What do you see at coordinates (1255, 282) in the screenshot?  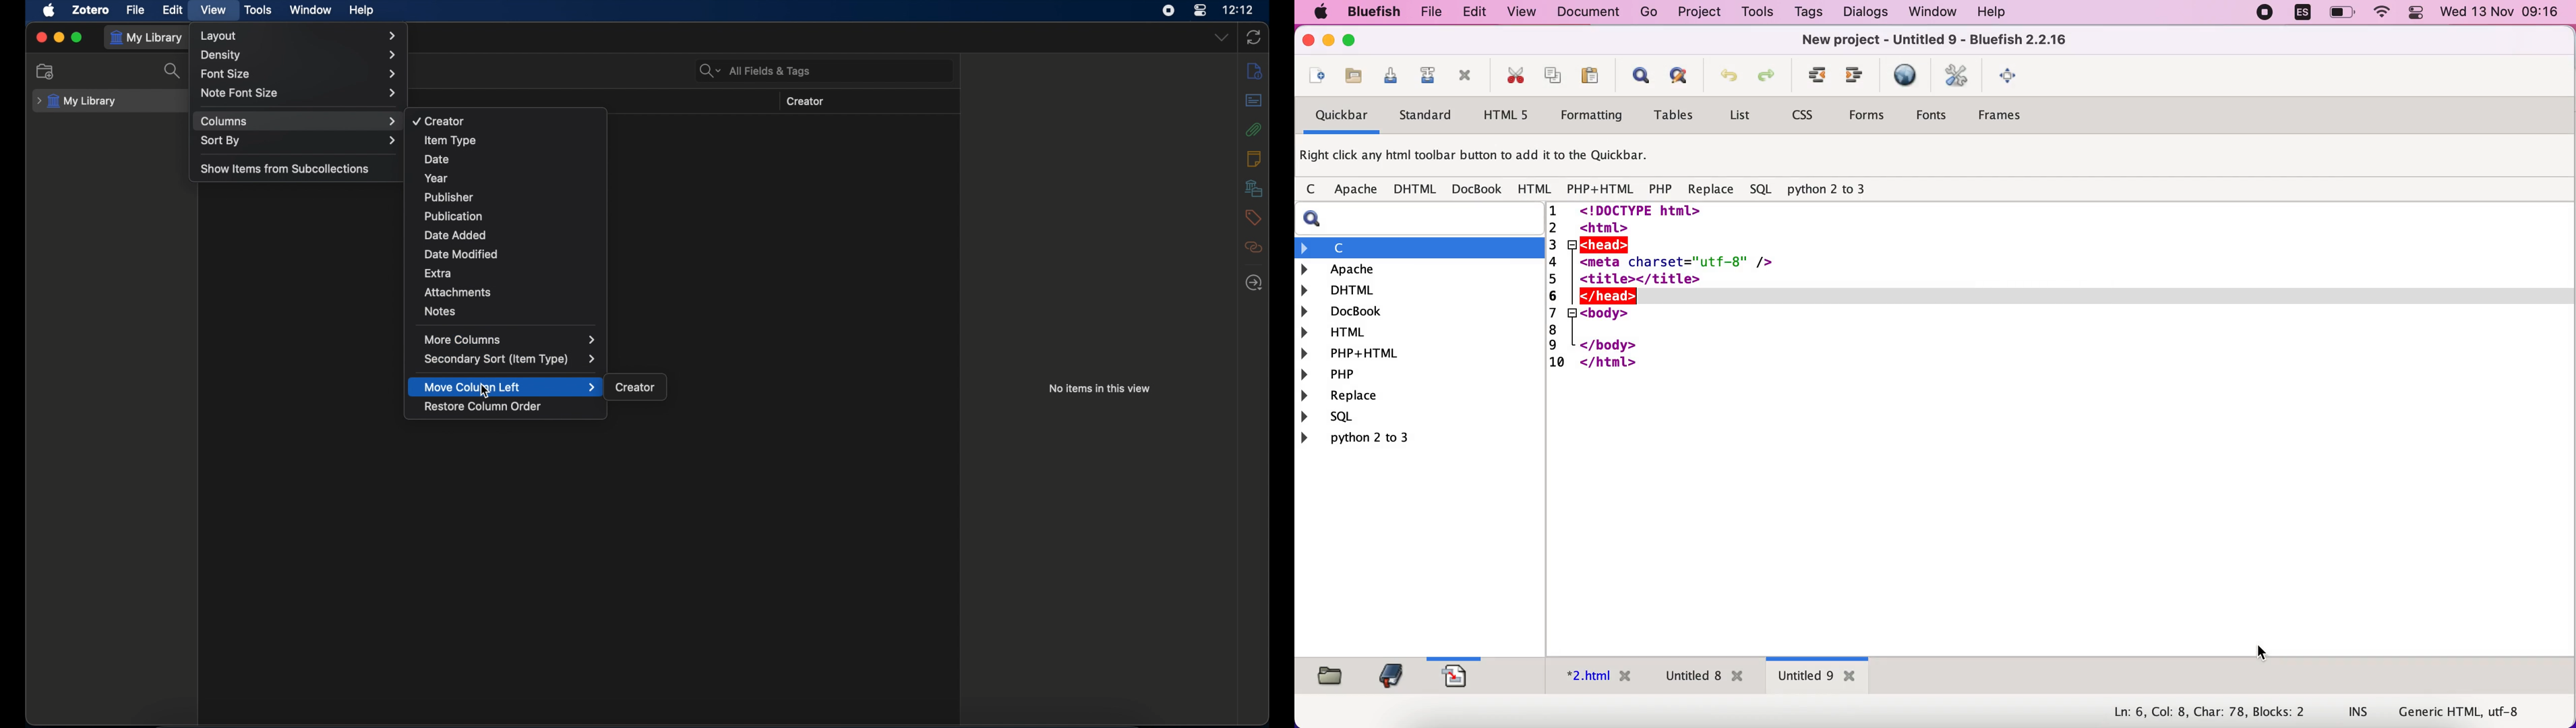 I see `locate` at bounding box center [1255, 282].